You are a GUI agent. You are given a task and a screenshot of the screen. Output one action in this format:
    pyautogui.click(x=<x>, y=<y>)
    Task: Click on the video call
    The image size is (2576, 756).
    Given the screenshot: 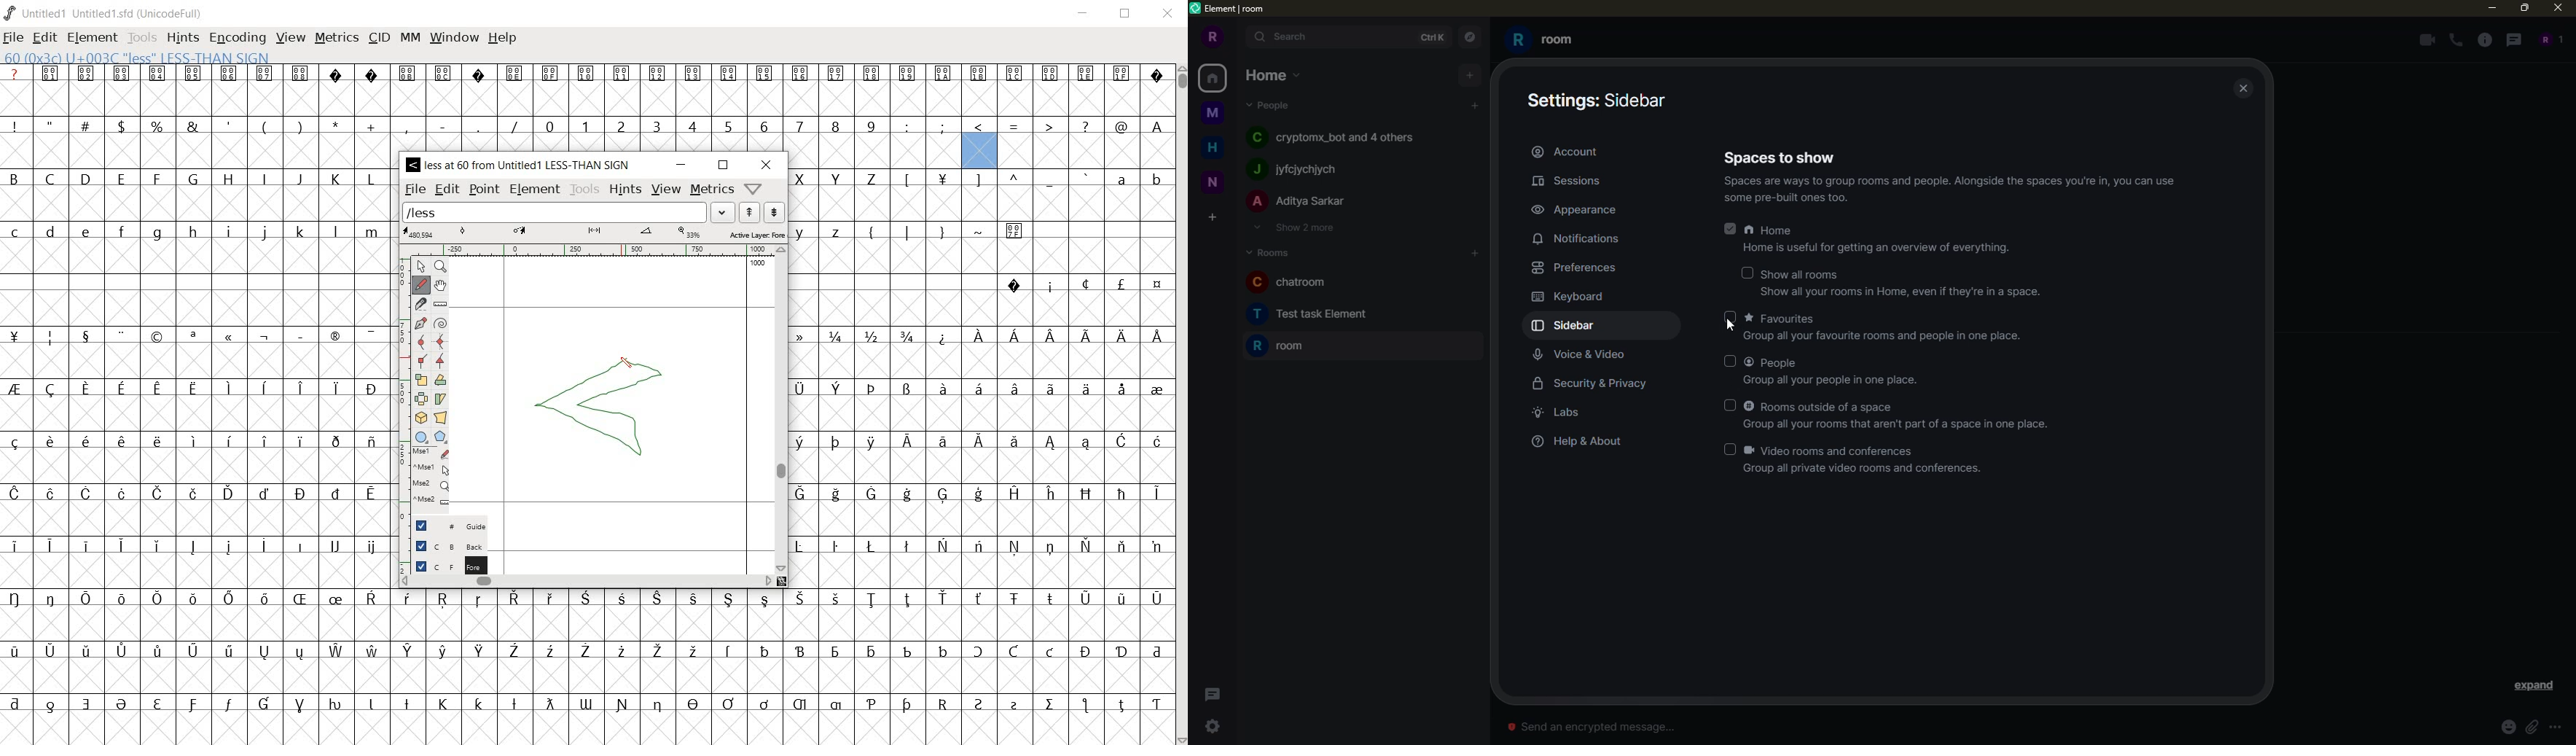 What is the action you would take?
    pyautogui.click(x=2425, y=39)
    